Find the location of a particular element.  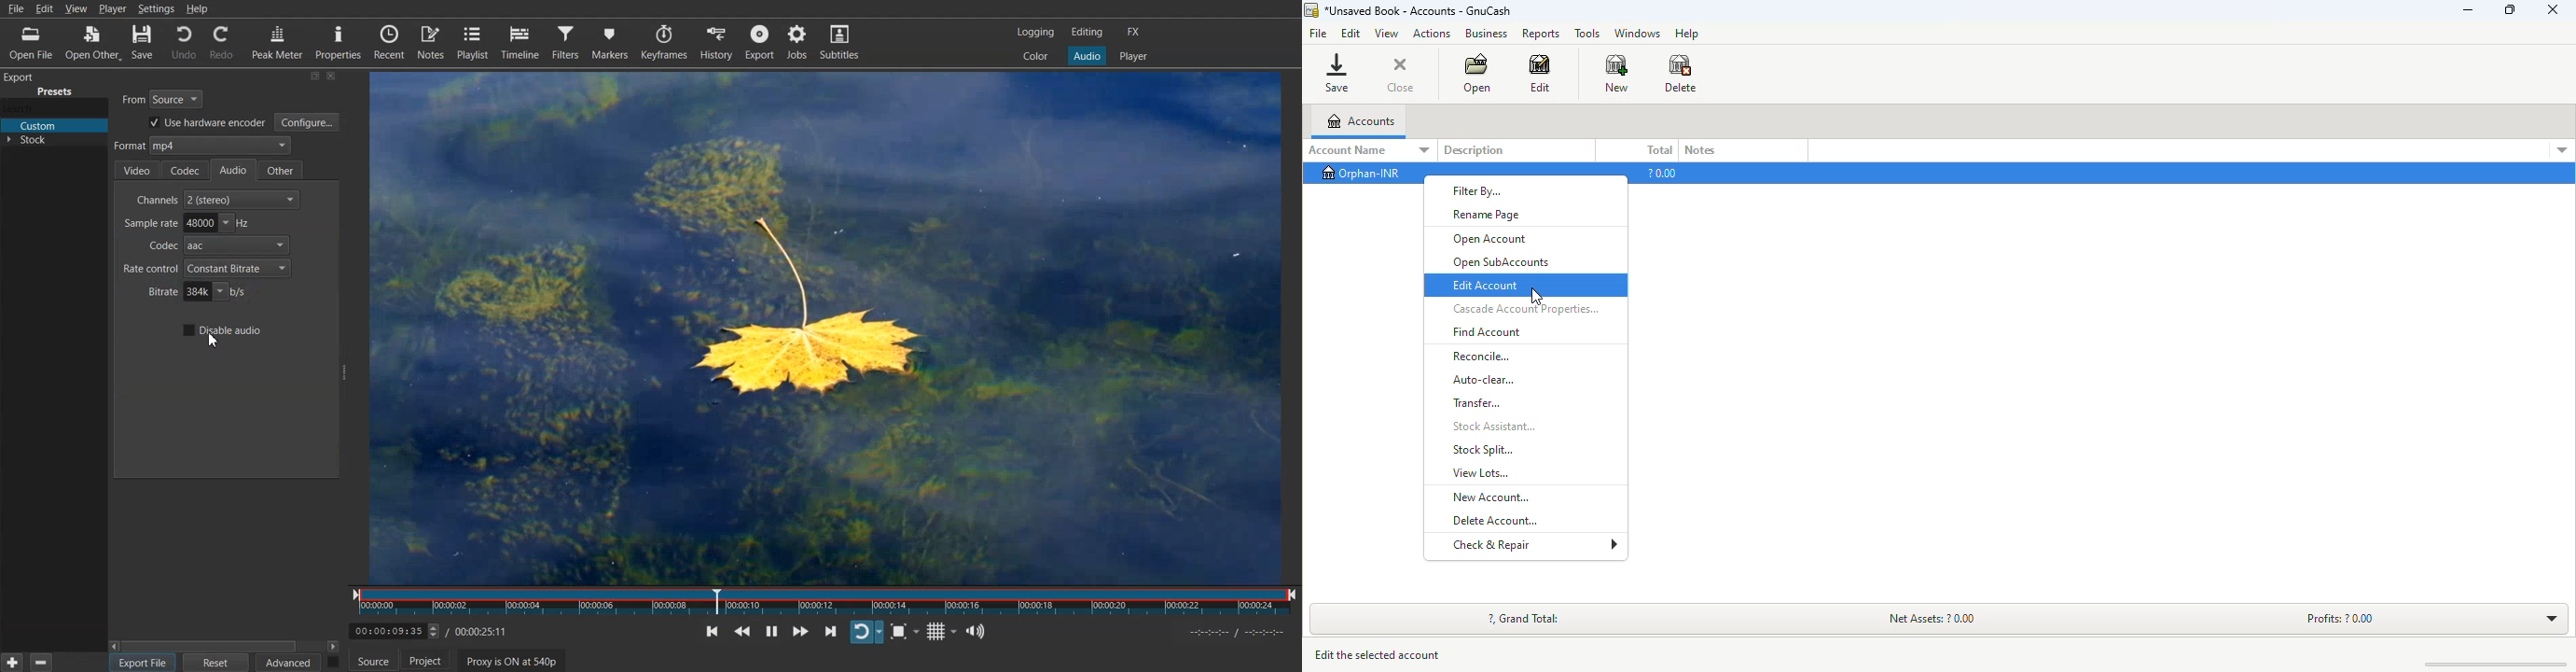

Toggle Zoom is located at coordinates (908, 632).